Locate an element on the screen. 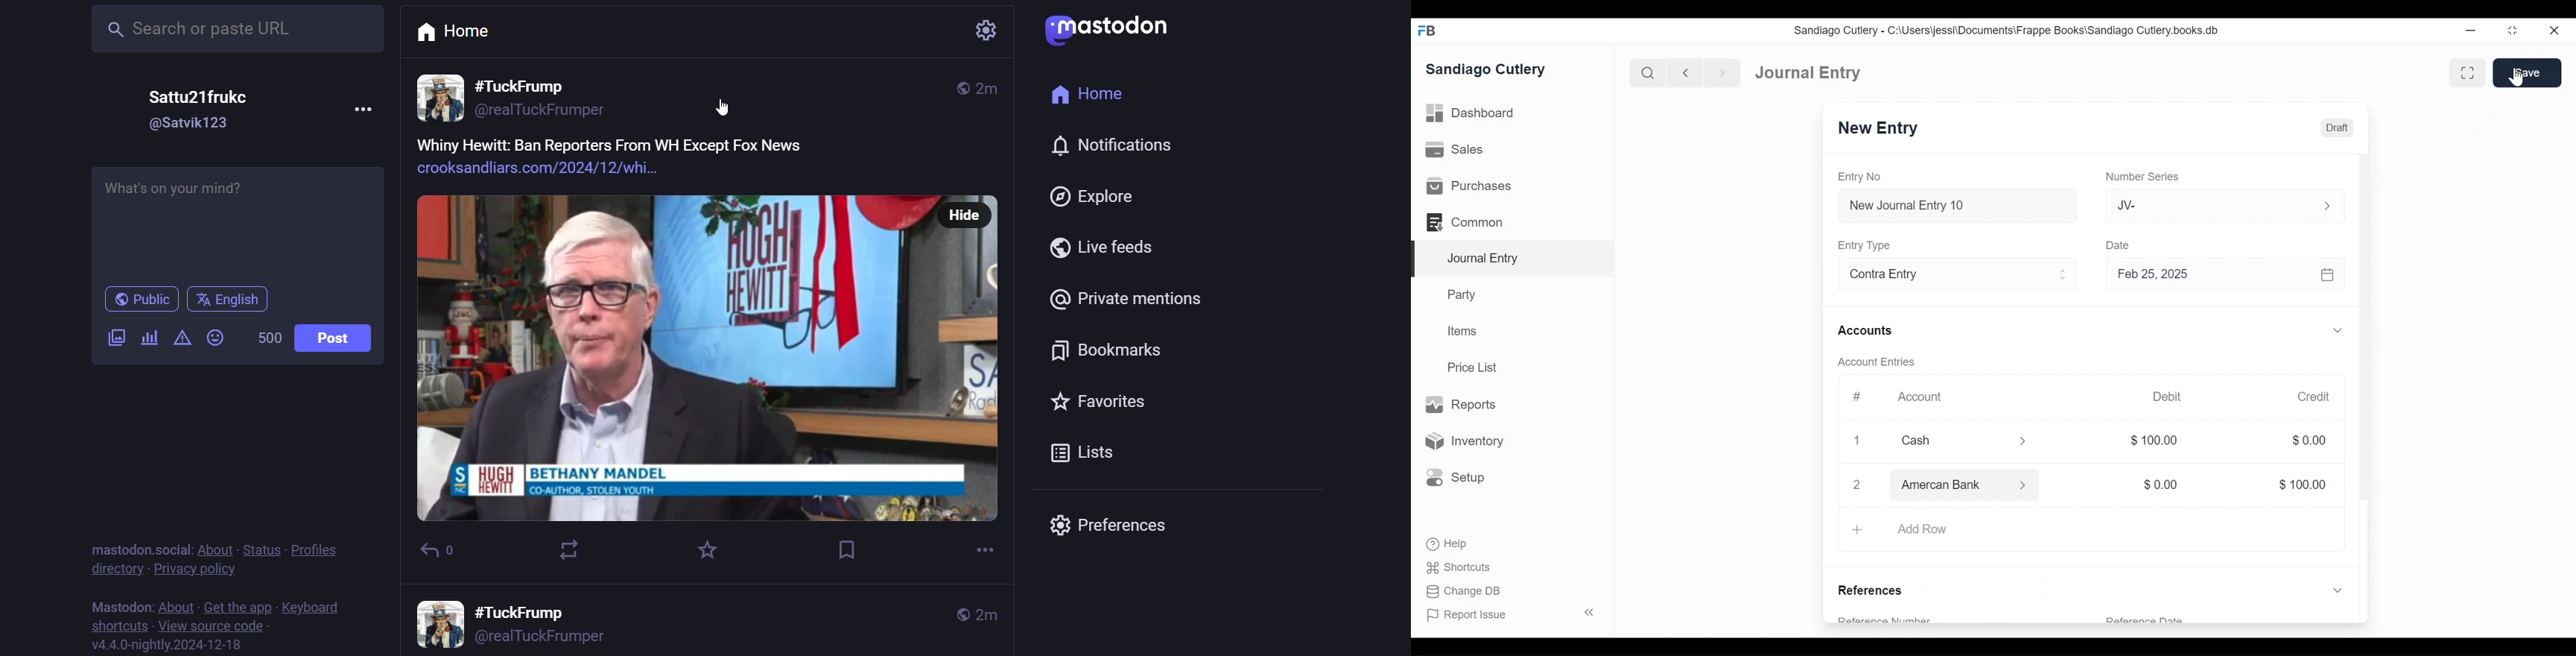 The width and height of the screenshot is (2576, 672). cursor is located at coordinates (719, 105).